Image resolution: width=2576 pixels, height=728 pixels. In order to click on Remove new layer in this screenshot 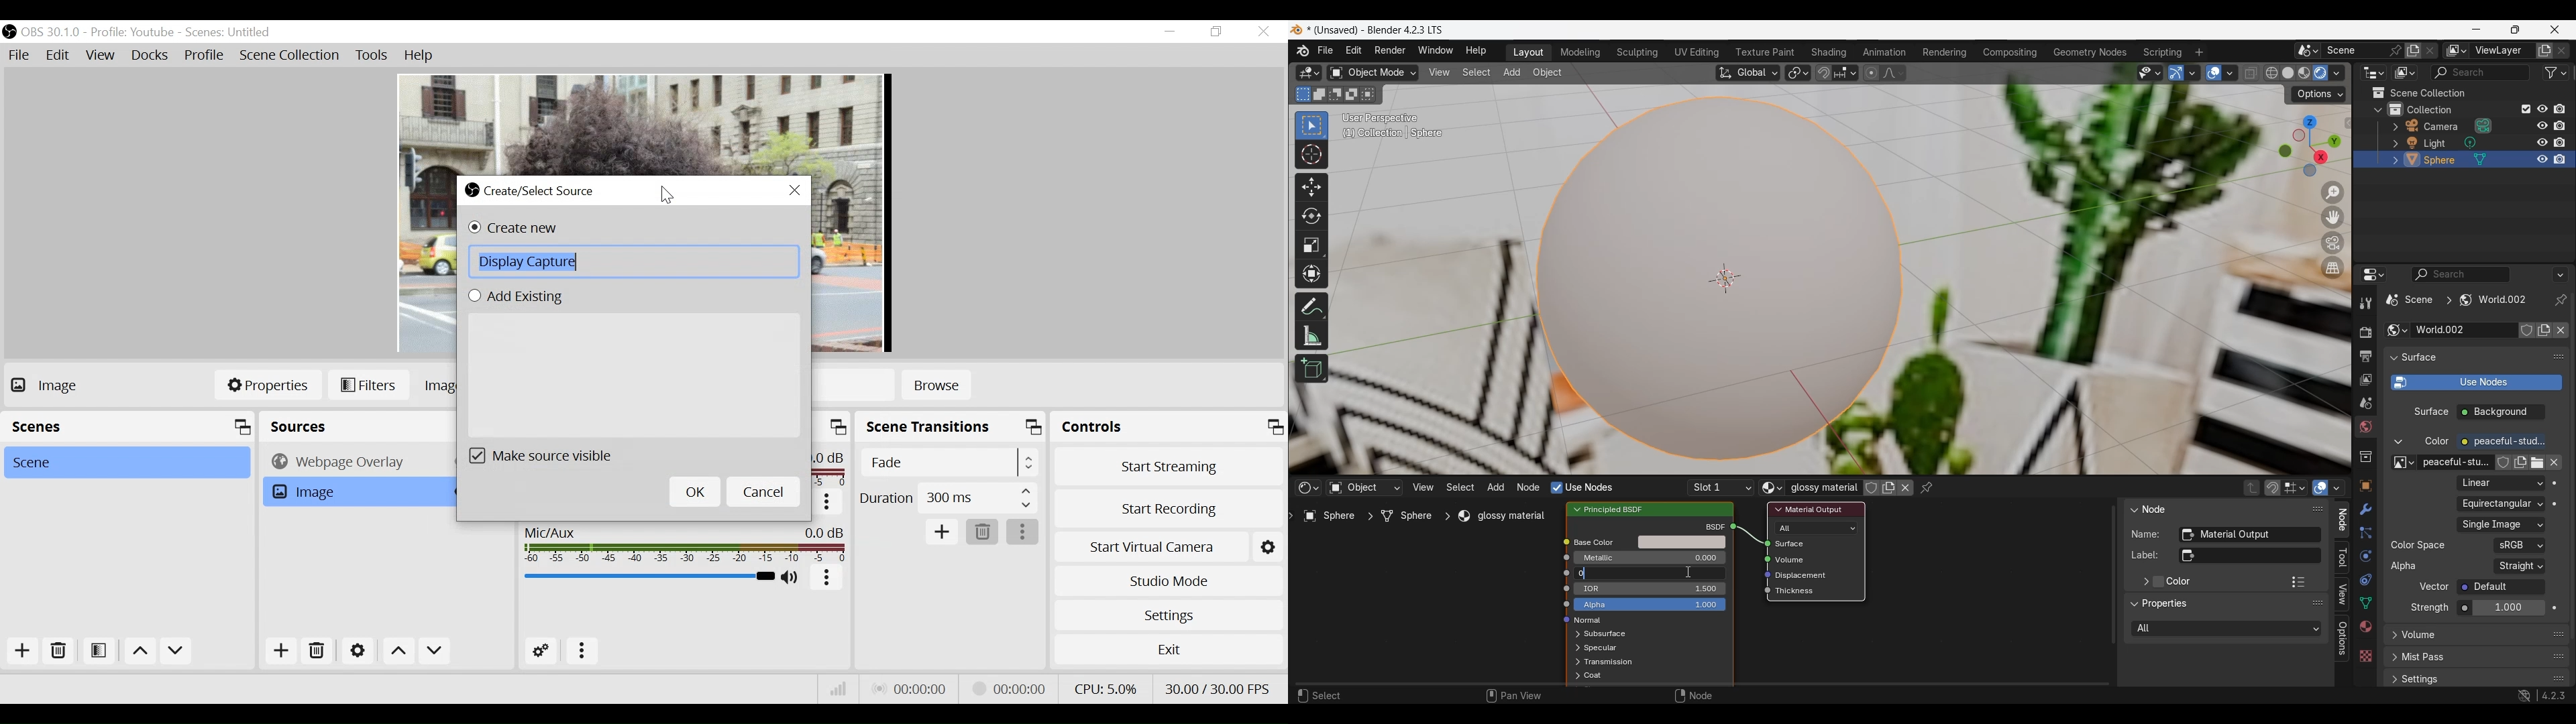, I will do `click(2562, 51)`.